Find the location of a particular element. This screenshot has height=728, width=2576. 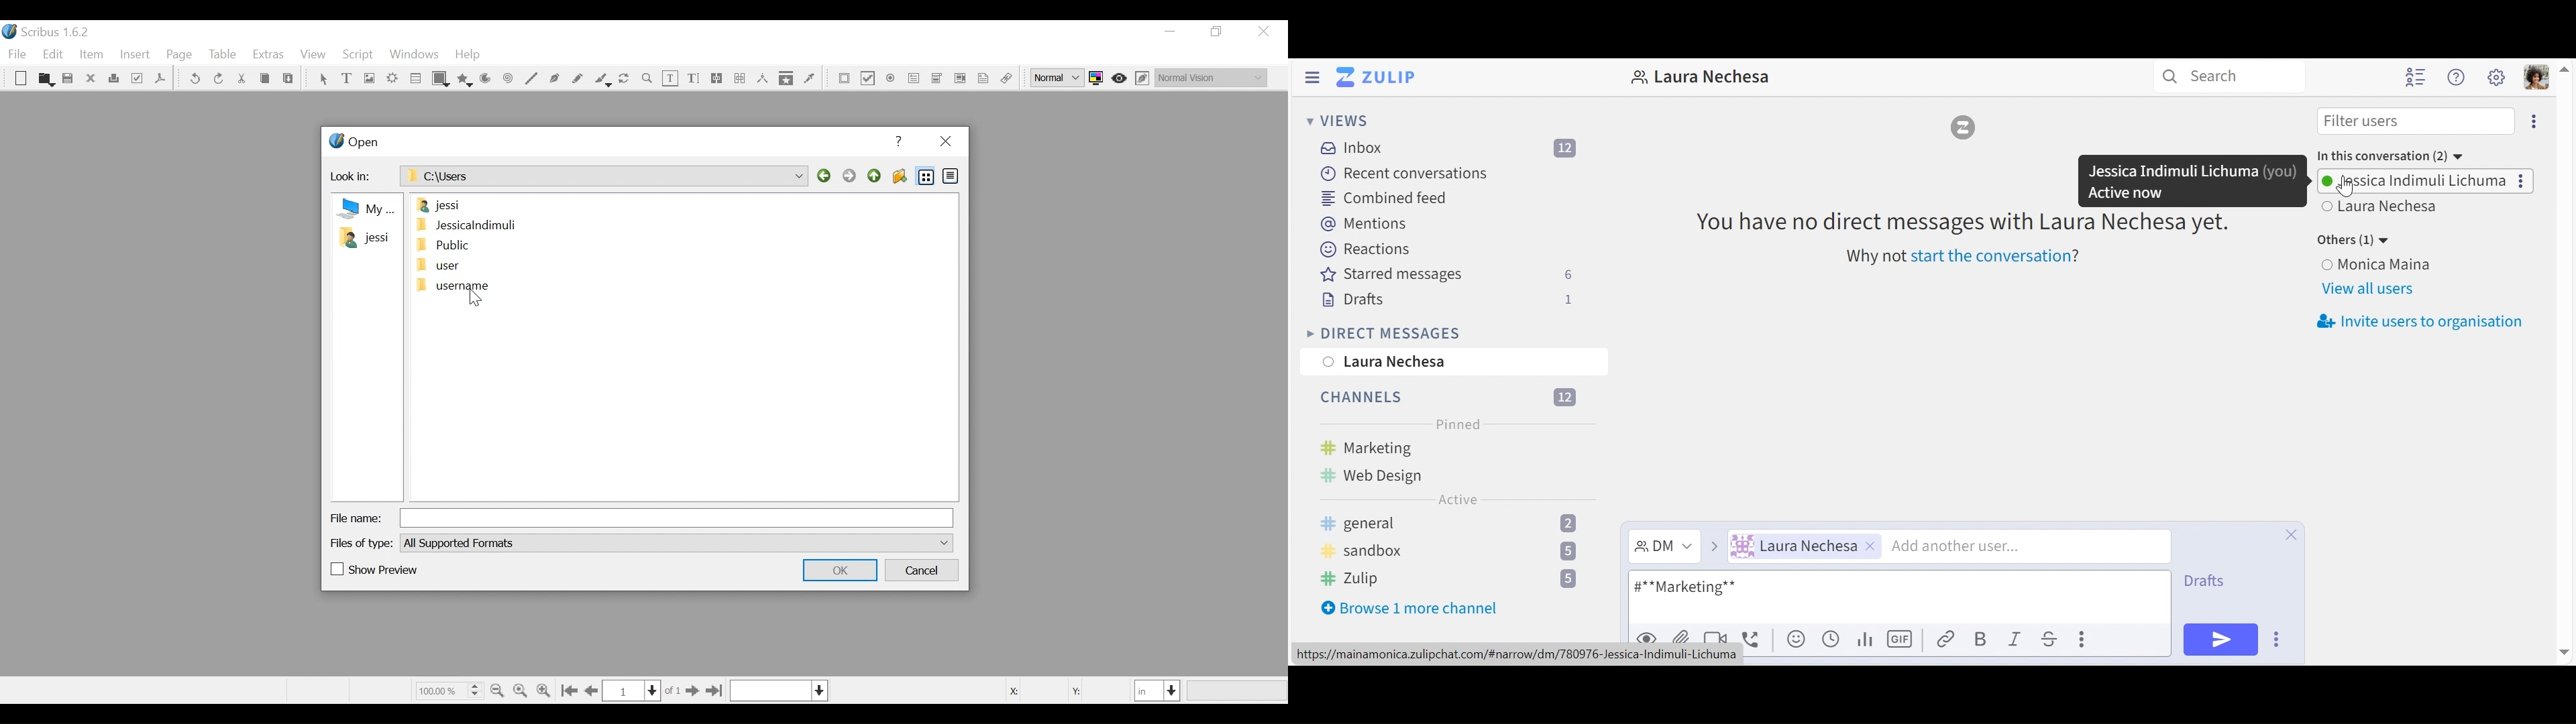

Link Annotations is located at coordinates (1004, 79).